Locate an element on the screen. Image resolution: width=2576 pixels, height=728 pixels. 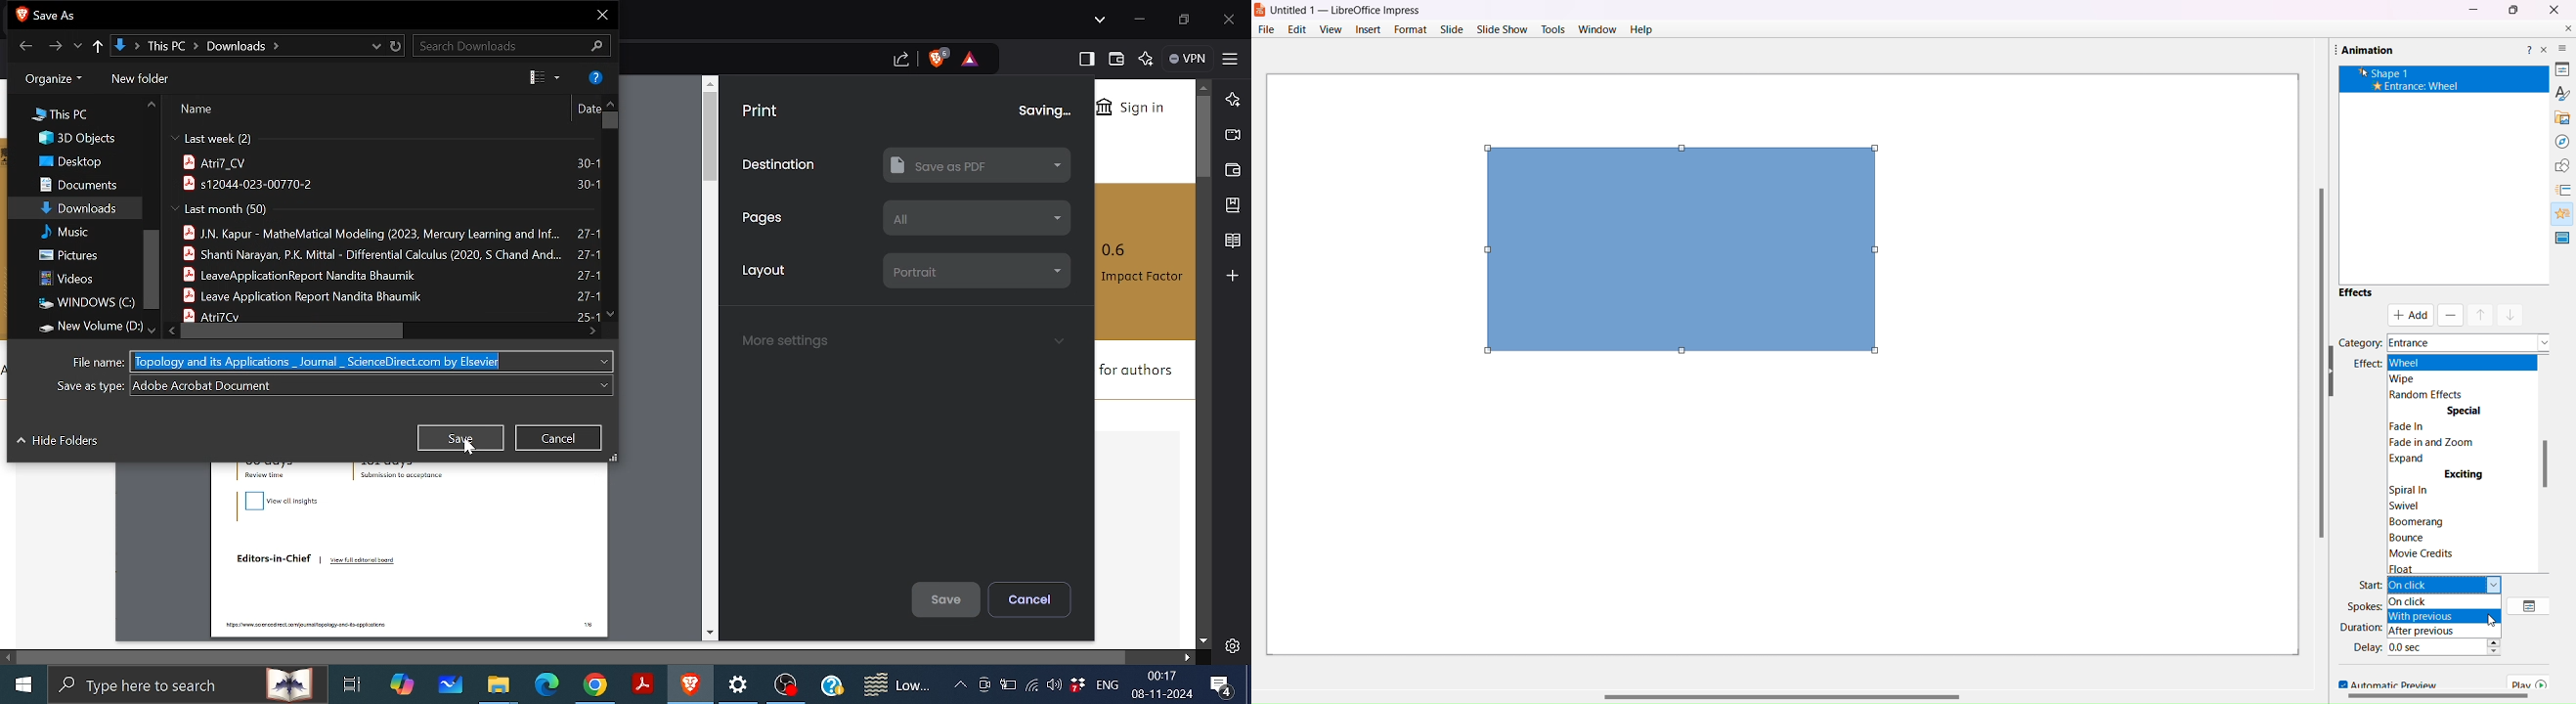
Help is located at coordinates (1641, 30).